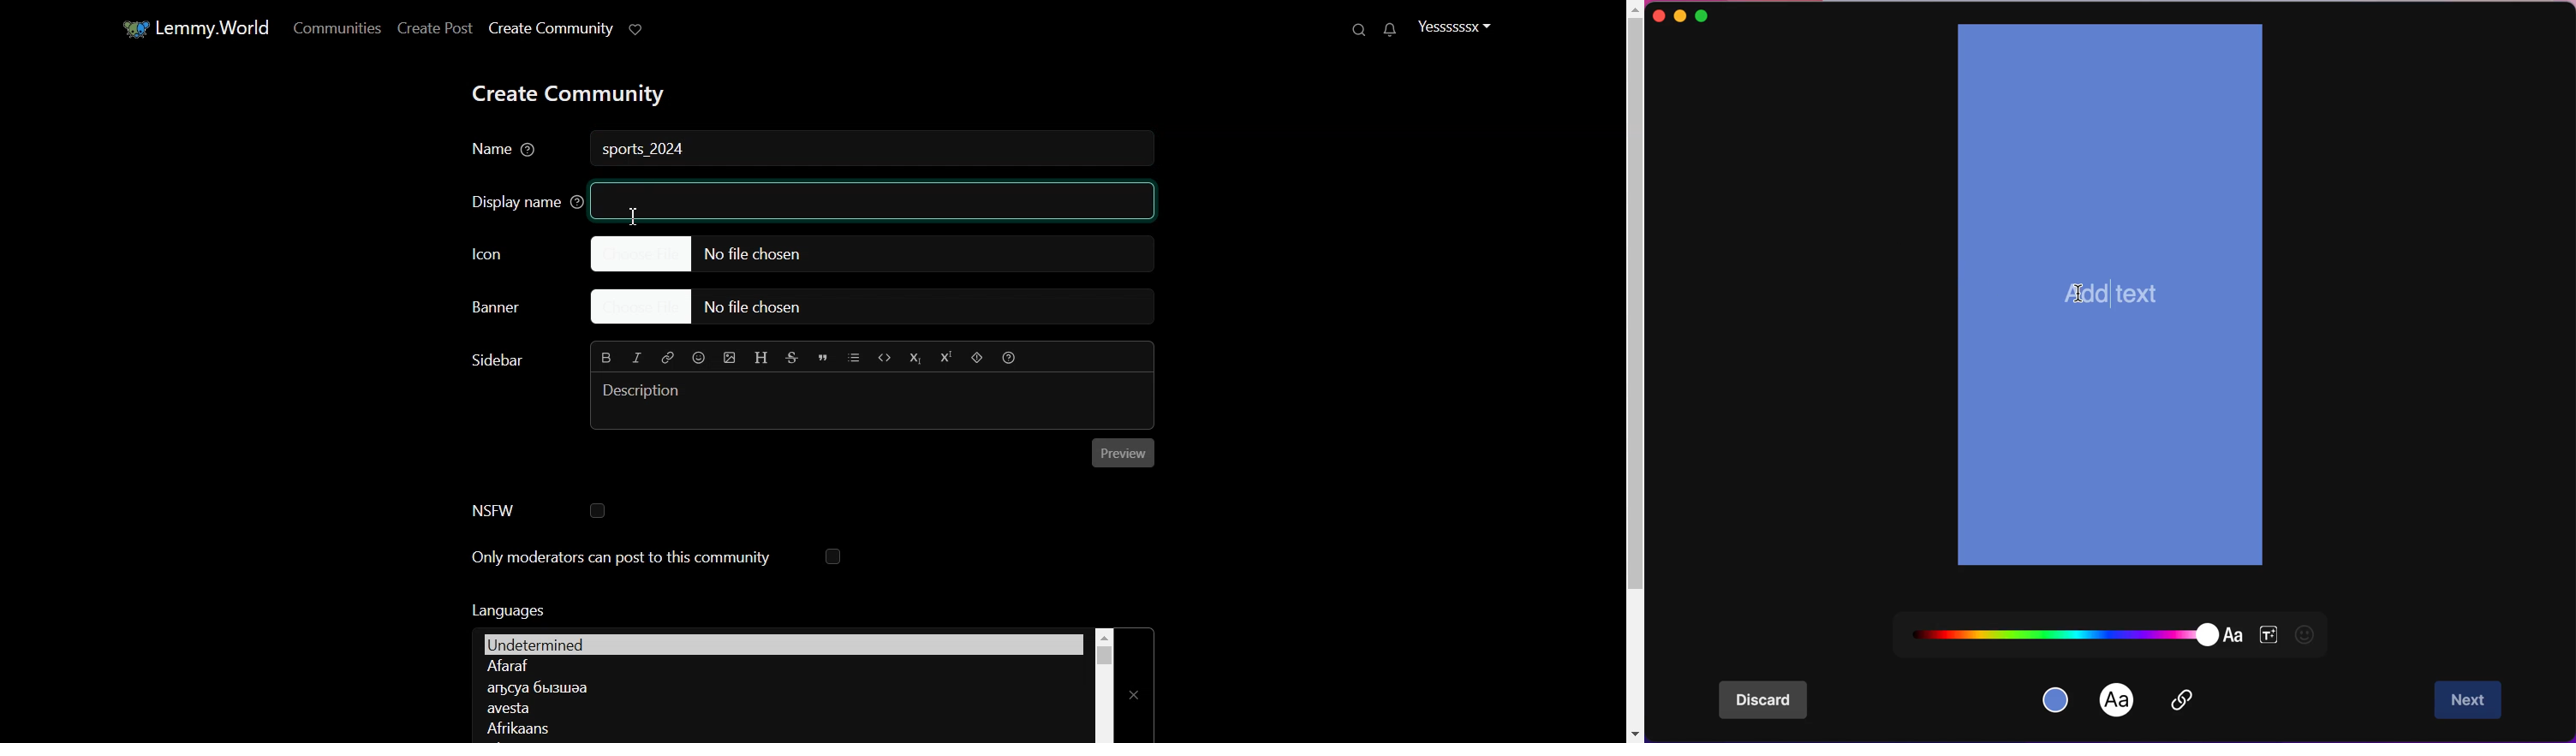 The height and width of the screenshot is (756, 2576). Describe the element at coordinates (854, 357) in the screenshot. I see `List` at that location.